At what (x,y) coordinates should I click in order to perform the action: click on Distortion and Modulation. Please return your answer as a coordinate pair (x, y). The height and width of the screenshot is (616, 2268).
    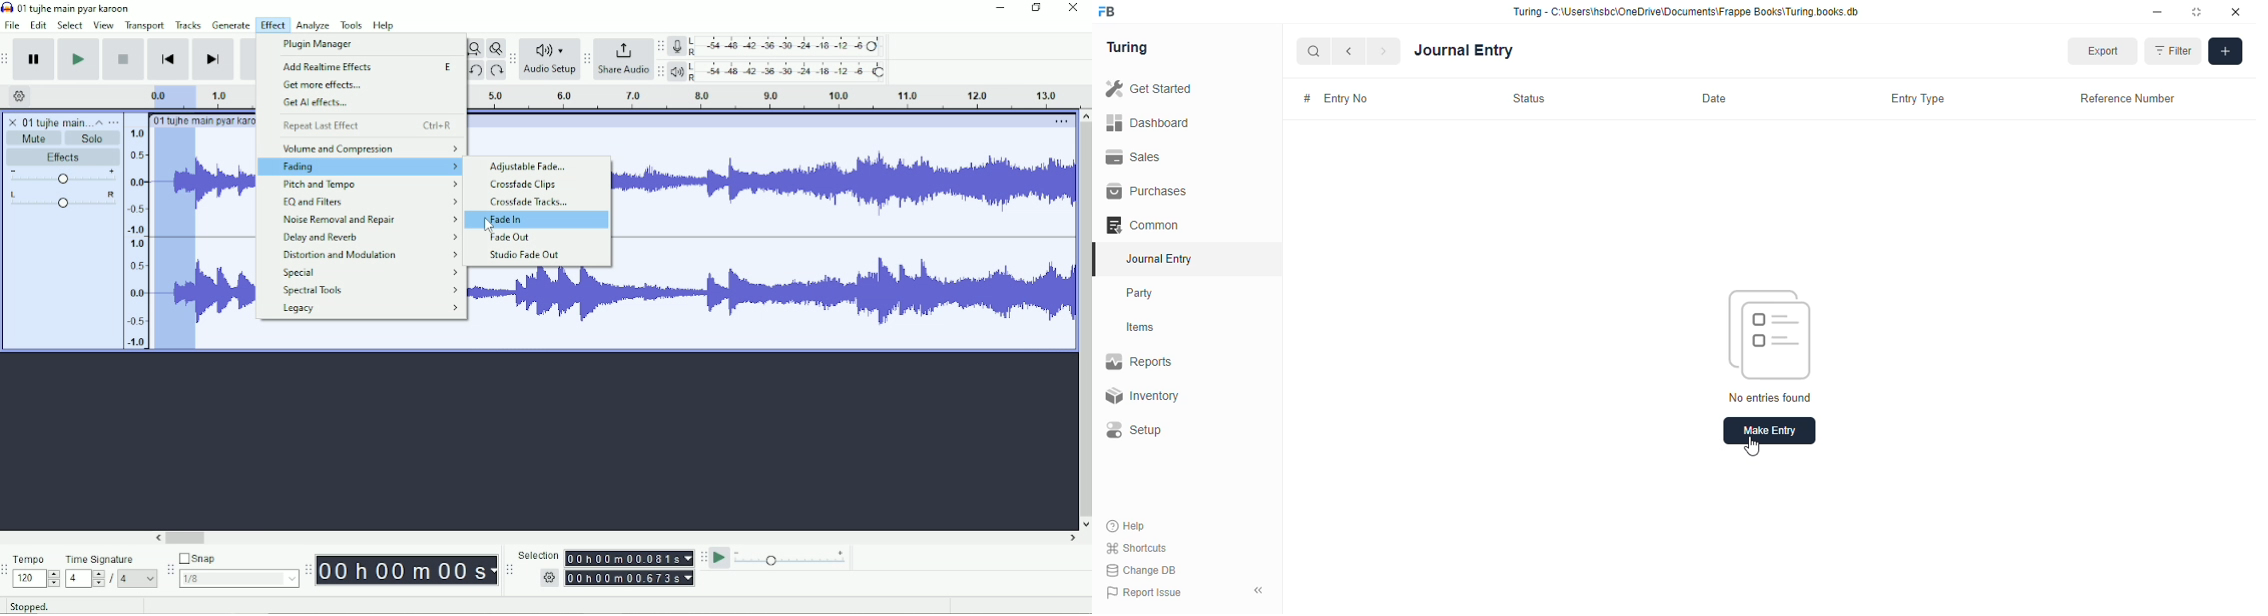
    Looking at the image, I should click on (372, 255).